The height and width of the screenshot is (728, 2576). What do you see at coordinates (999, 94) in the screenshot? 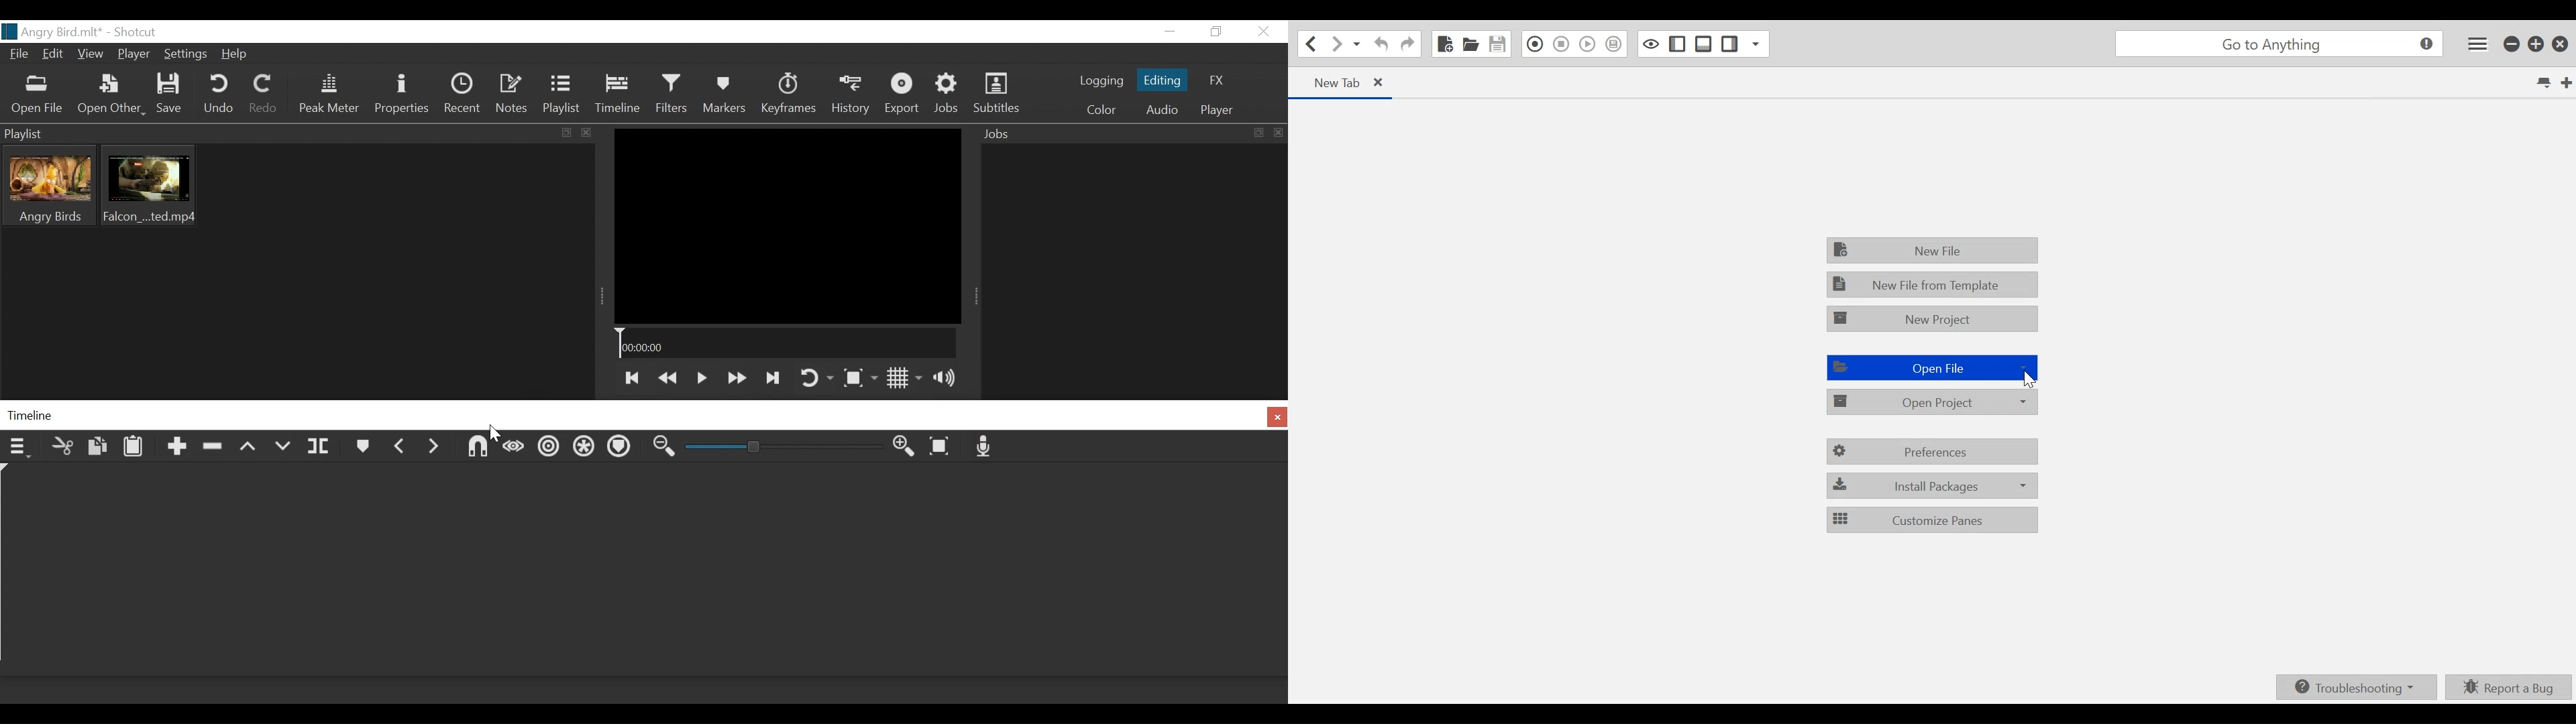
I see `Subtitles` at bounding box center [999, 94].